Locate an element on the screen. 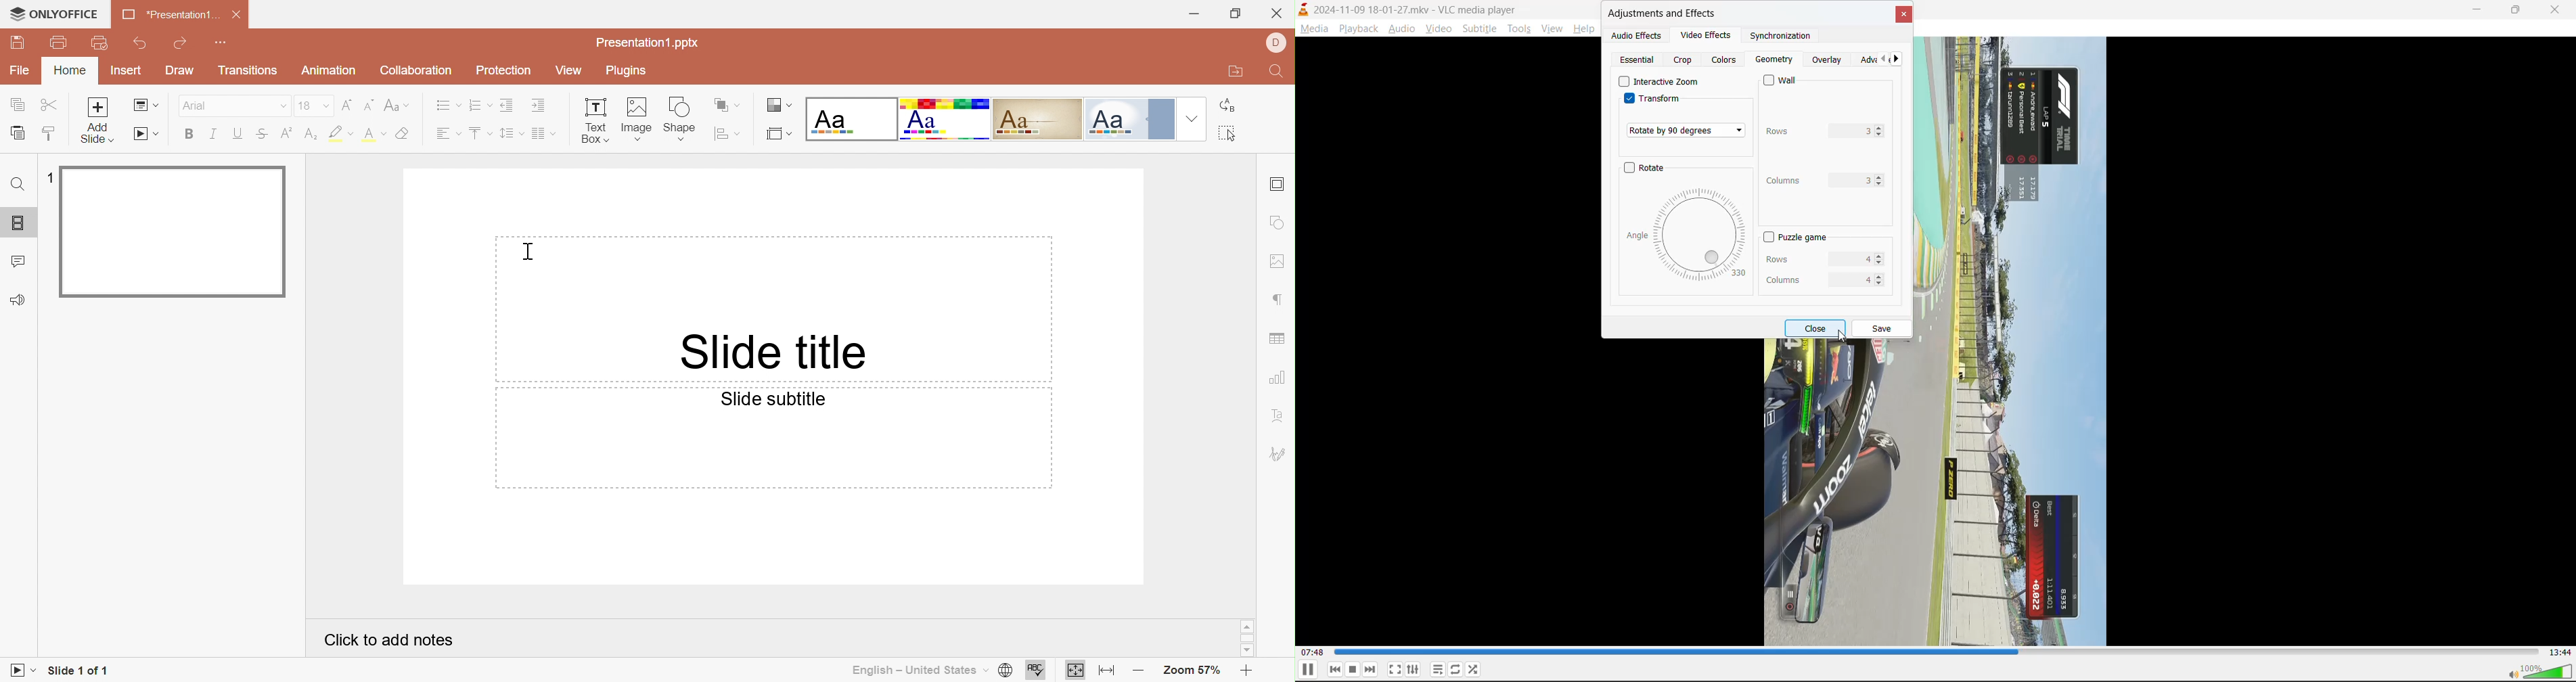 The width and height of the screenshot is (2576, 700). Animation is located at coordinates (333, 72).